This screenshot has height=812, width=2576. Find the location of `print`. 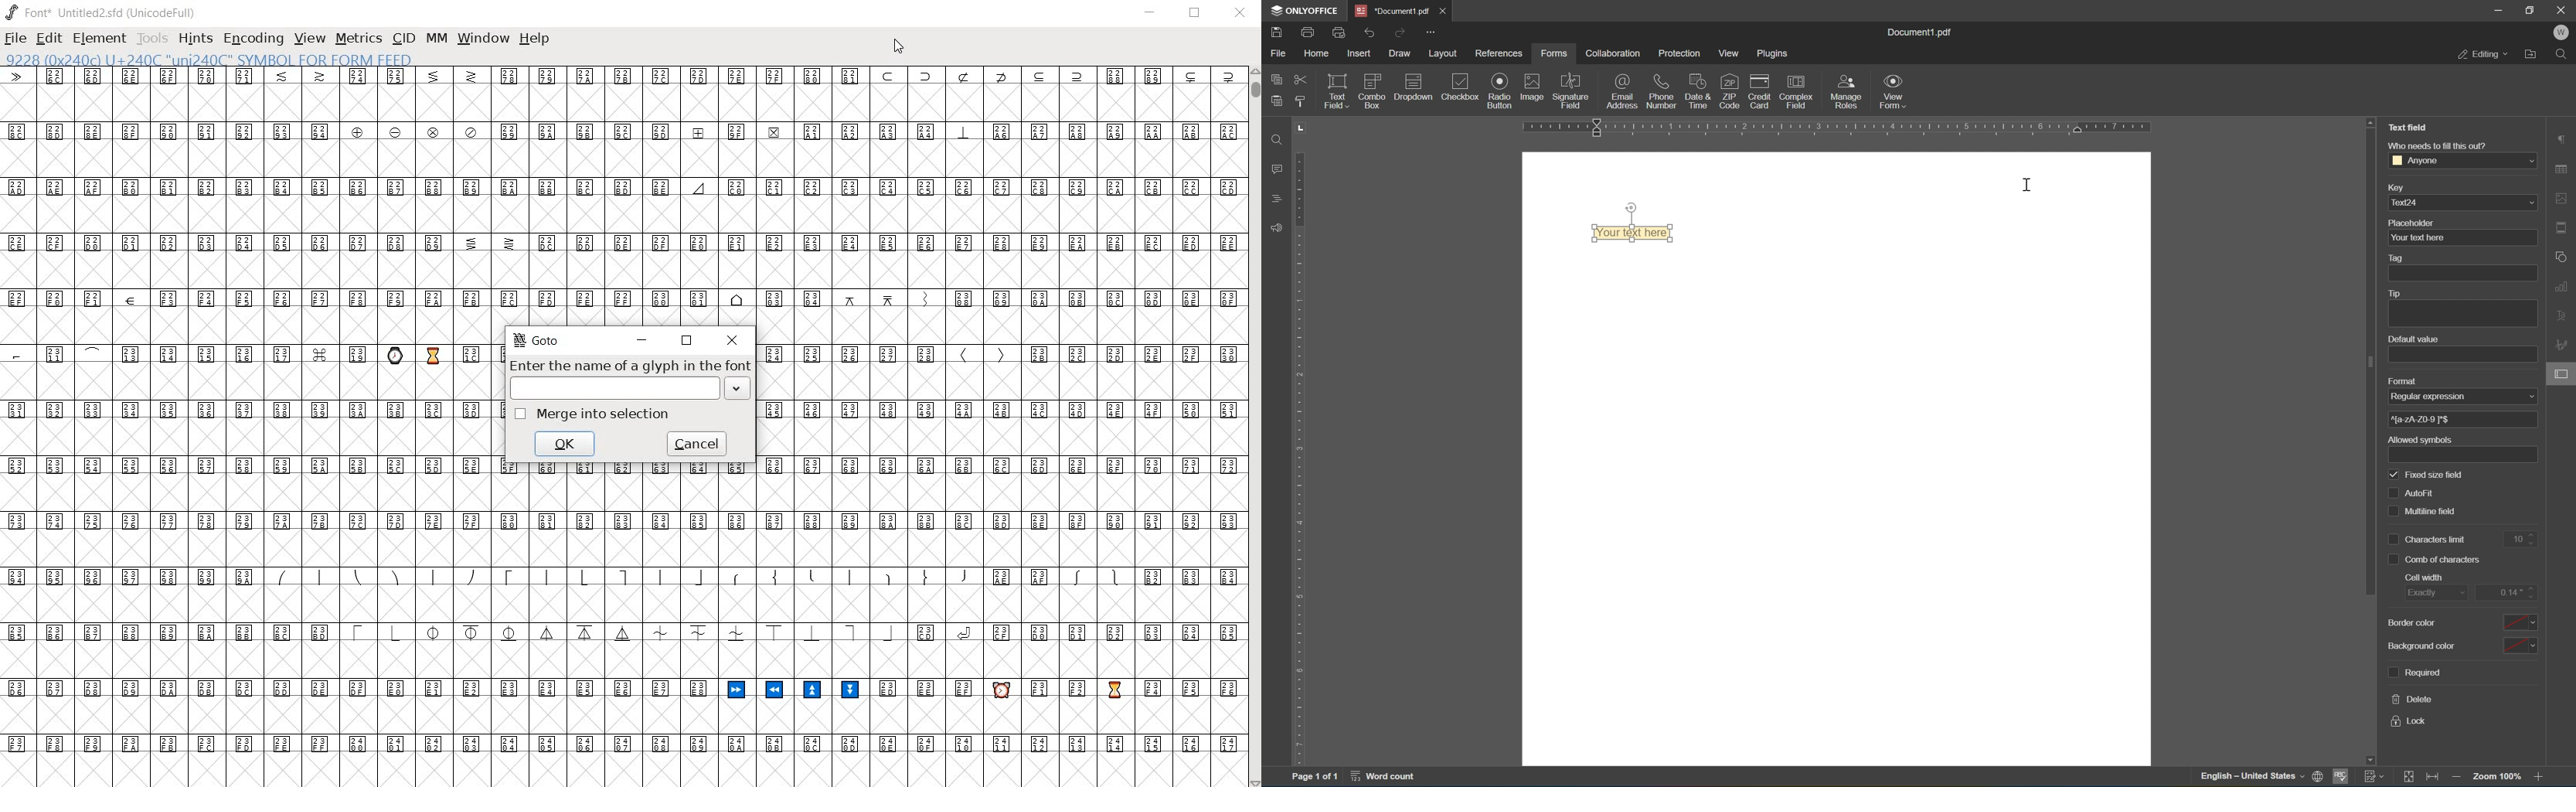

print is located at coordinates (1308, 34).